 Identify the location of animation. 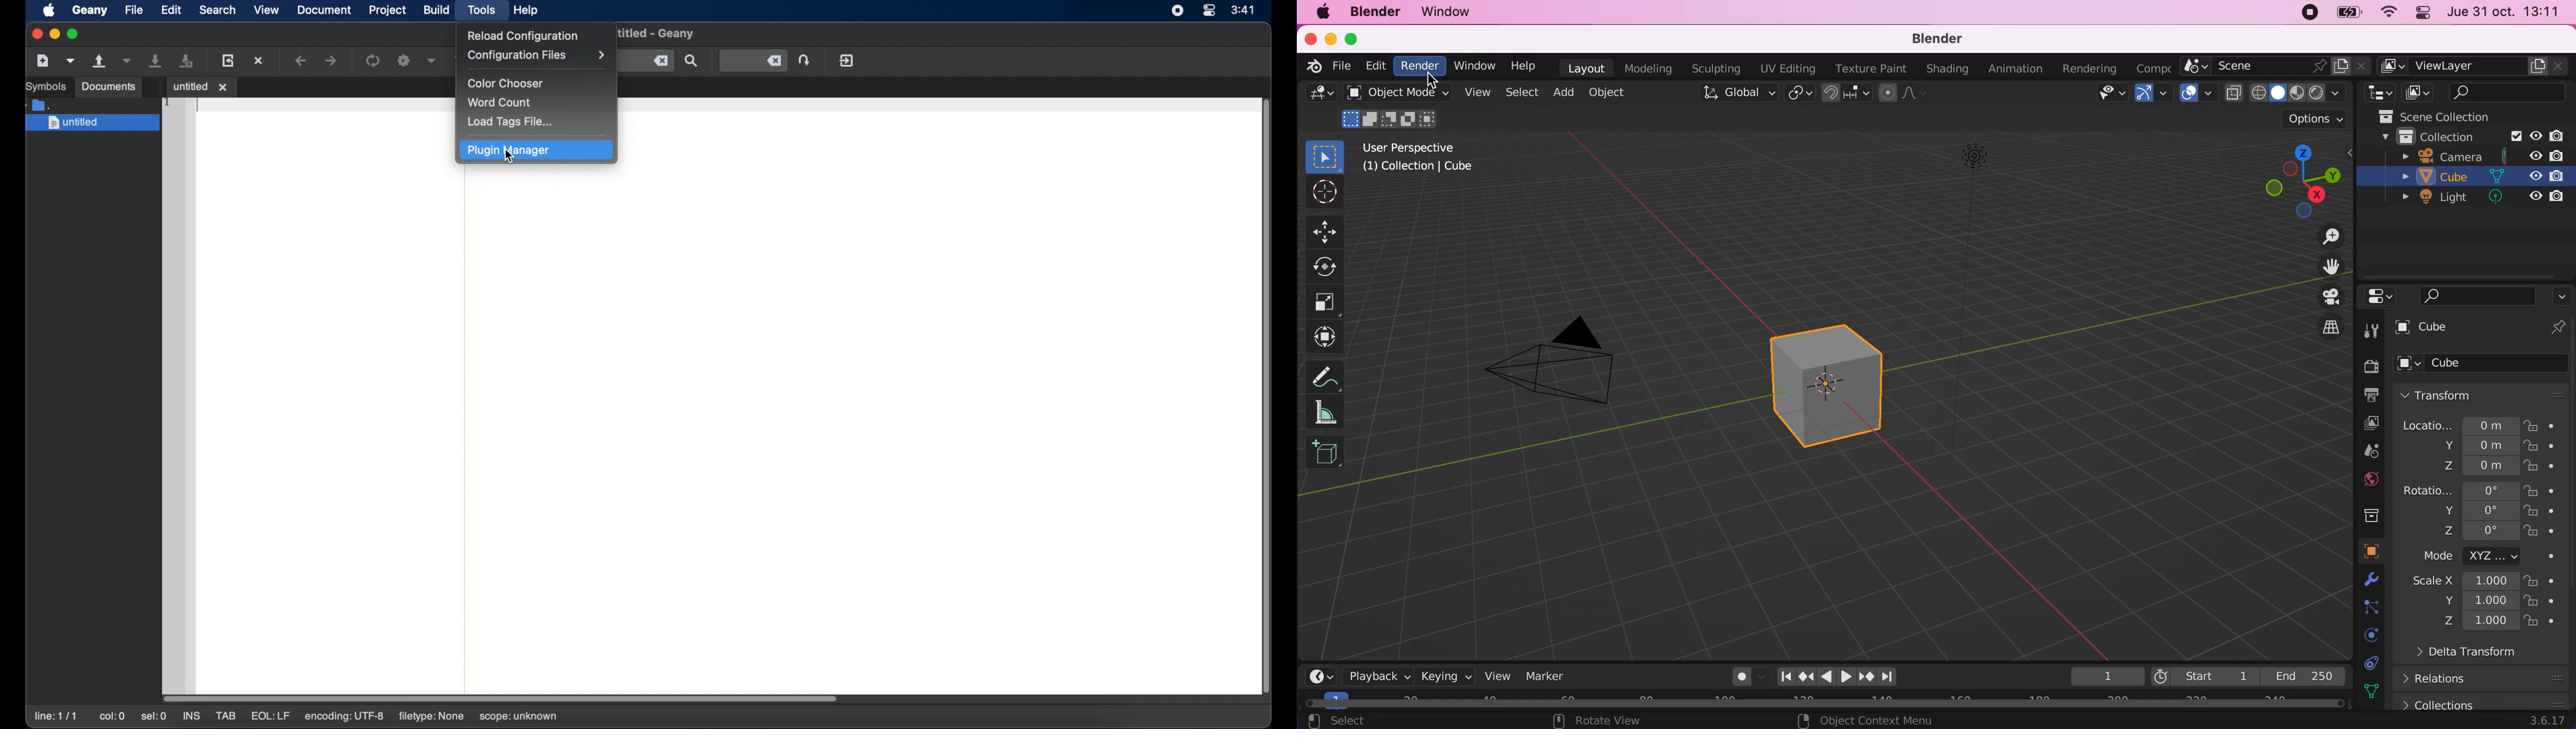
(2015, 68).